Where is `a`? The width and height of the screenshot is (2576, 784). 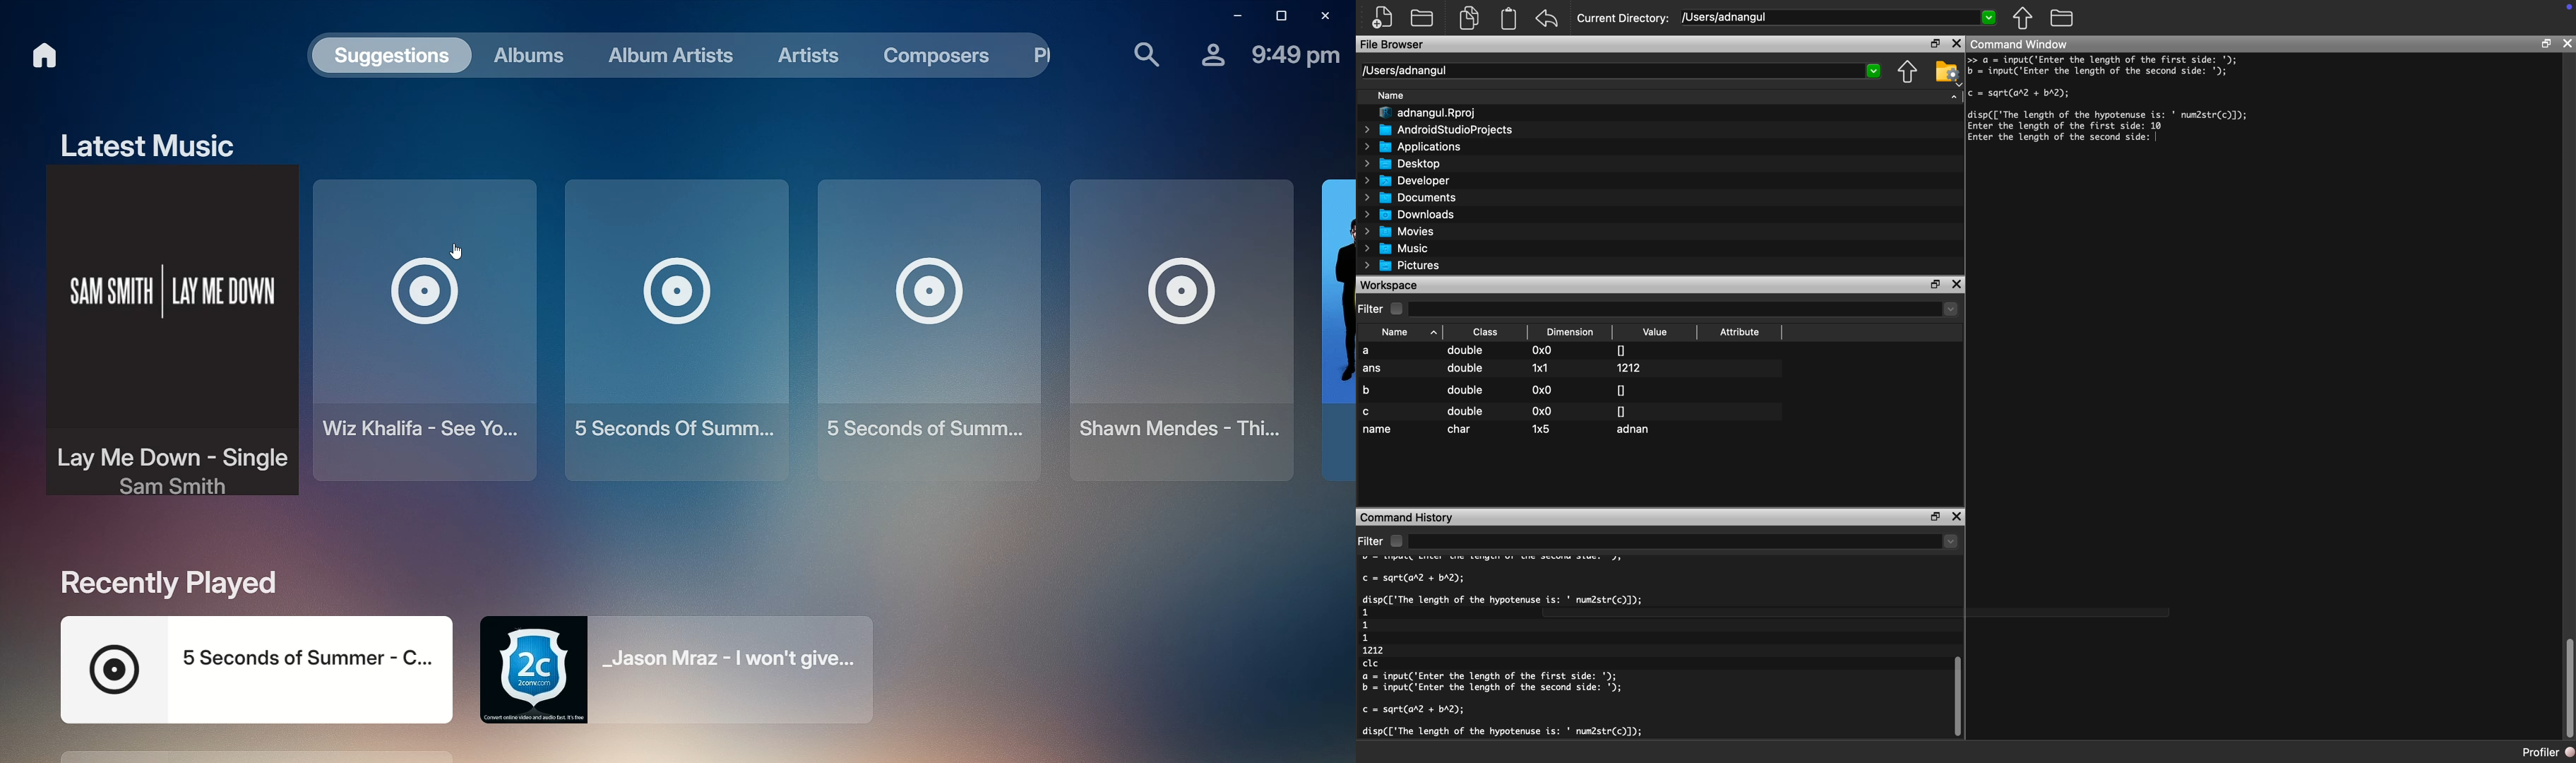
a is located at coordinates (1374, 351).